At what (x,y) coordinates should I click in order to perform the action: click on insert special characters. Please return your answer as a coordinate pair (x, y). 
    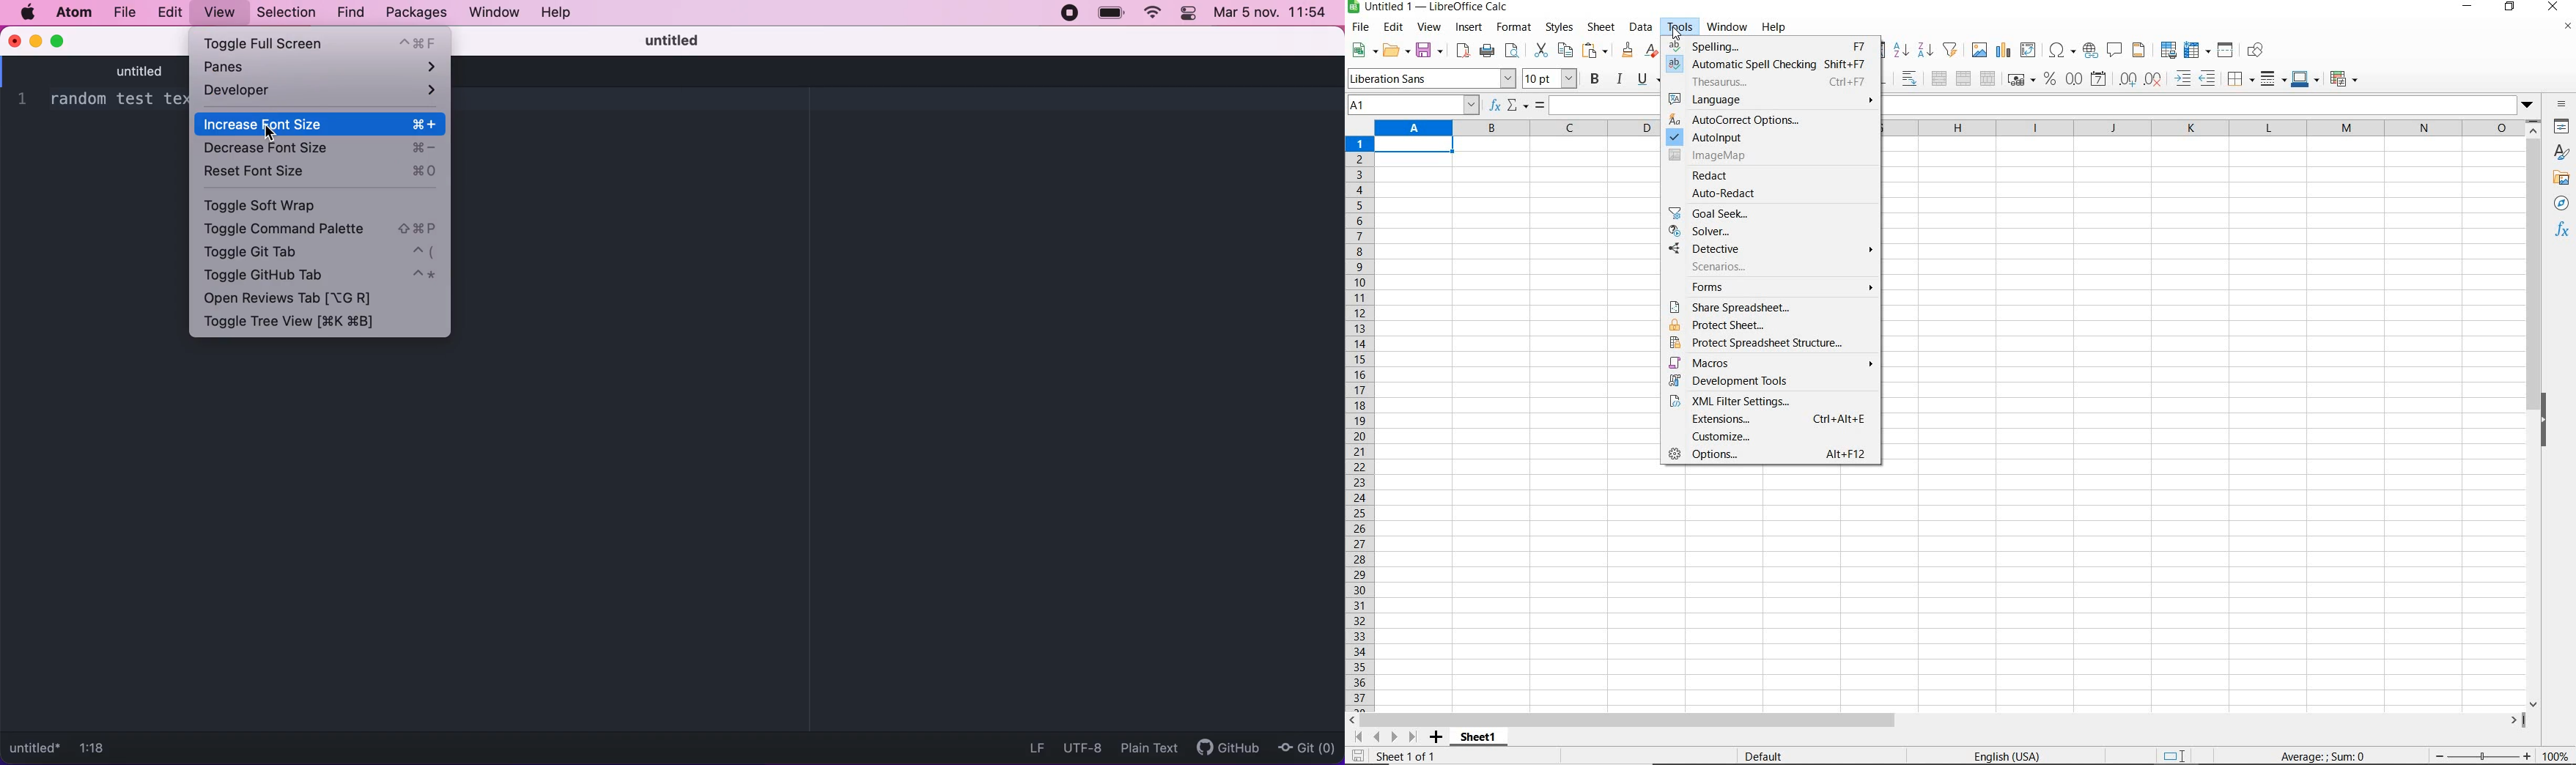
    Looking at the image, I should click on (2060, 51).